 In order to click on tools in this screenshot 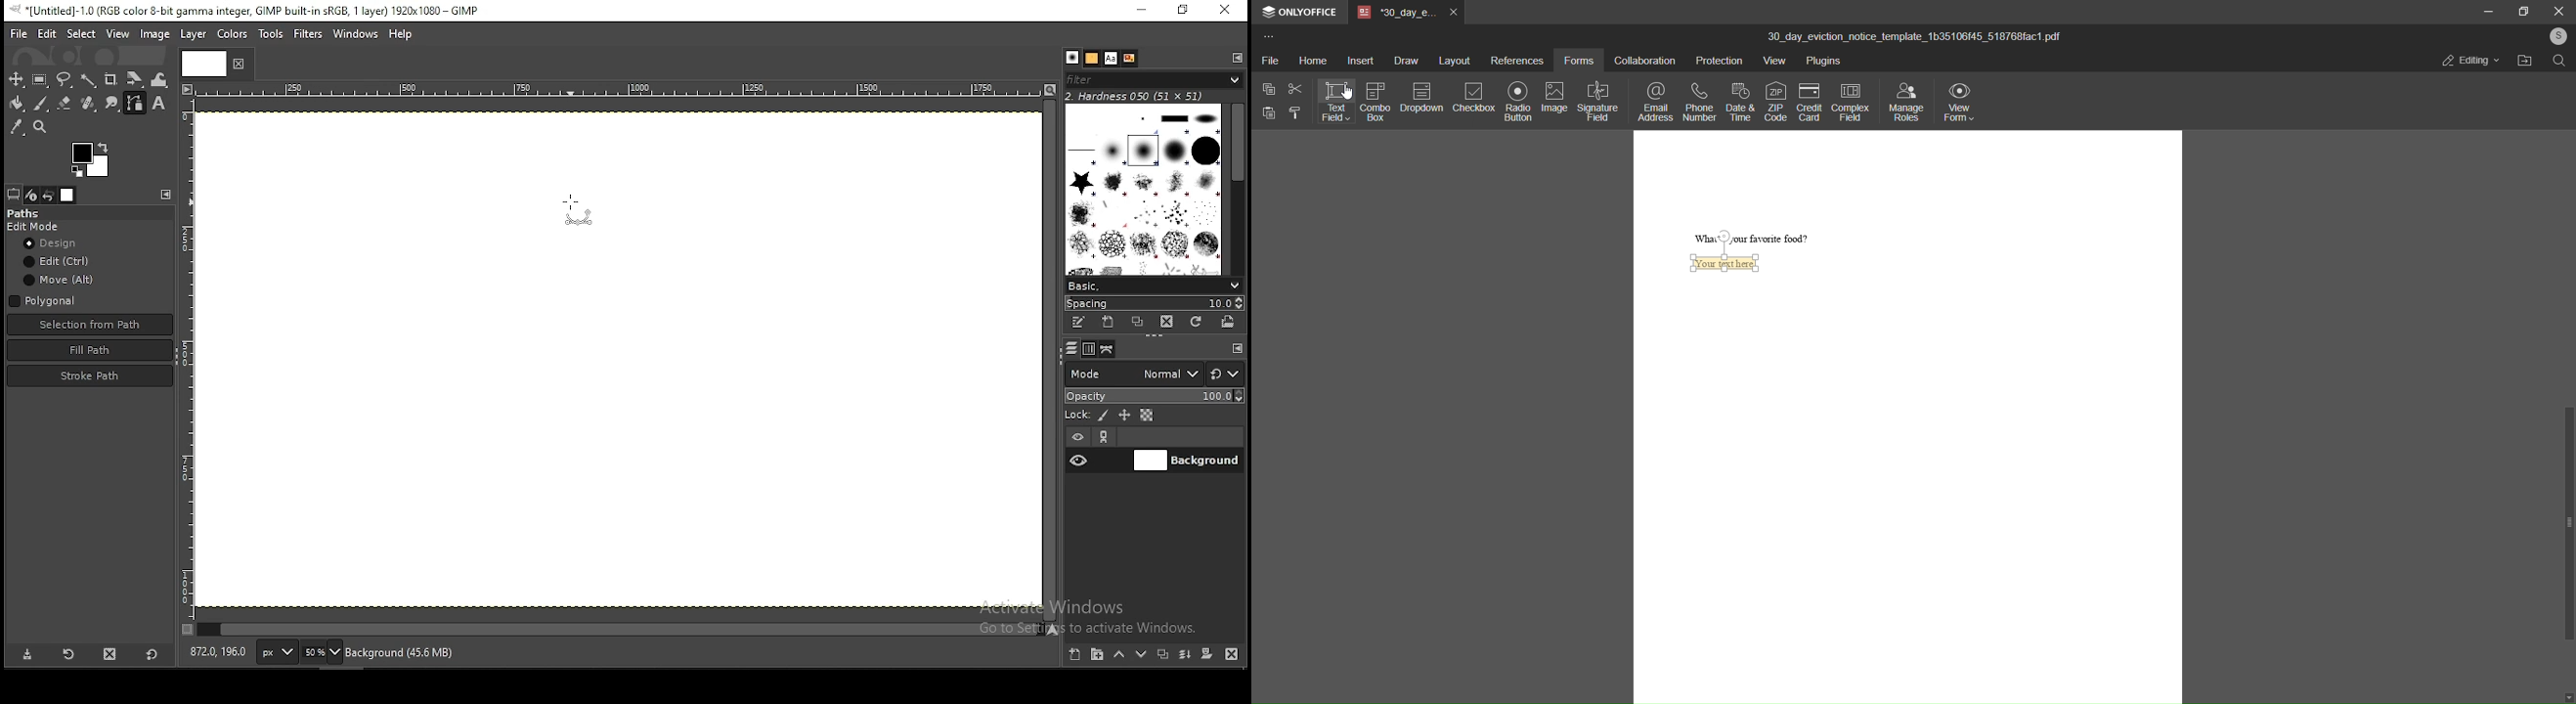, I will do `click(270, 34)`.